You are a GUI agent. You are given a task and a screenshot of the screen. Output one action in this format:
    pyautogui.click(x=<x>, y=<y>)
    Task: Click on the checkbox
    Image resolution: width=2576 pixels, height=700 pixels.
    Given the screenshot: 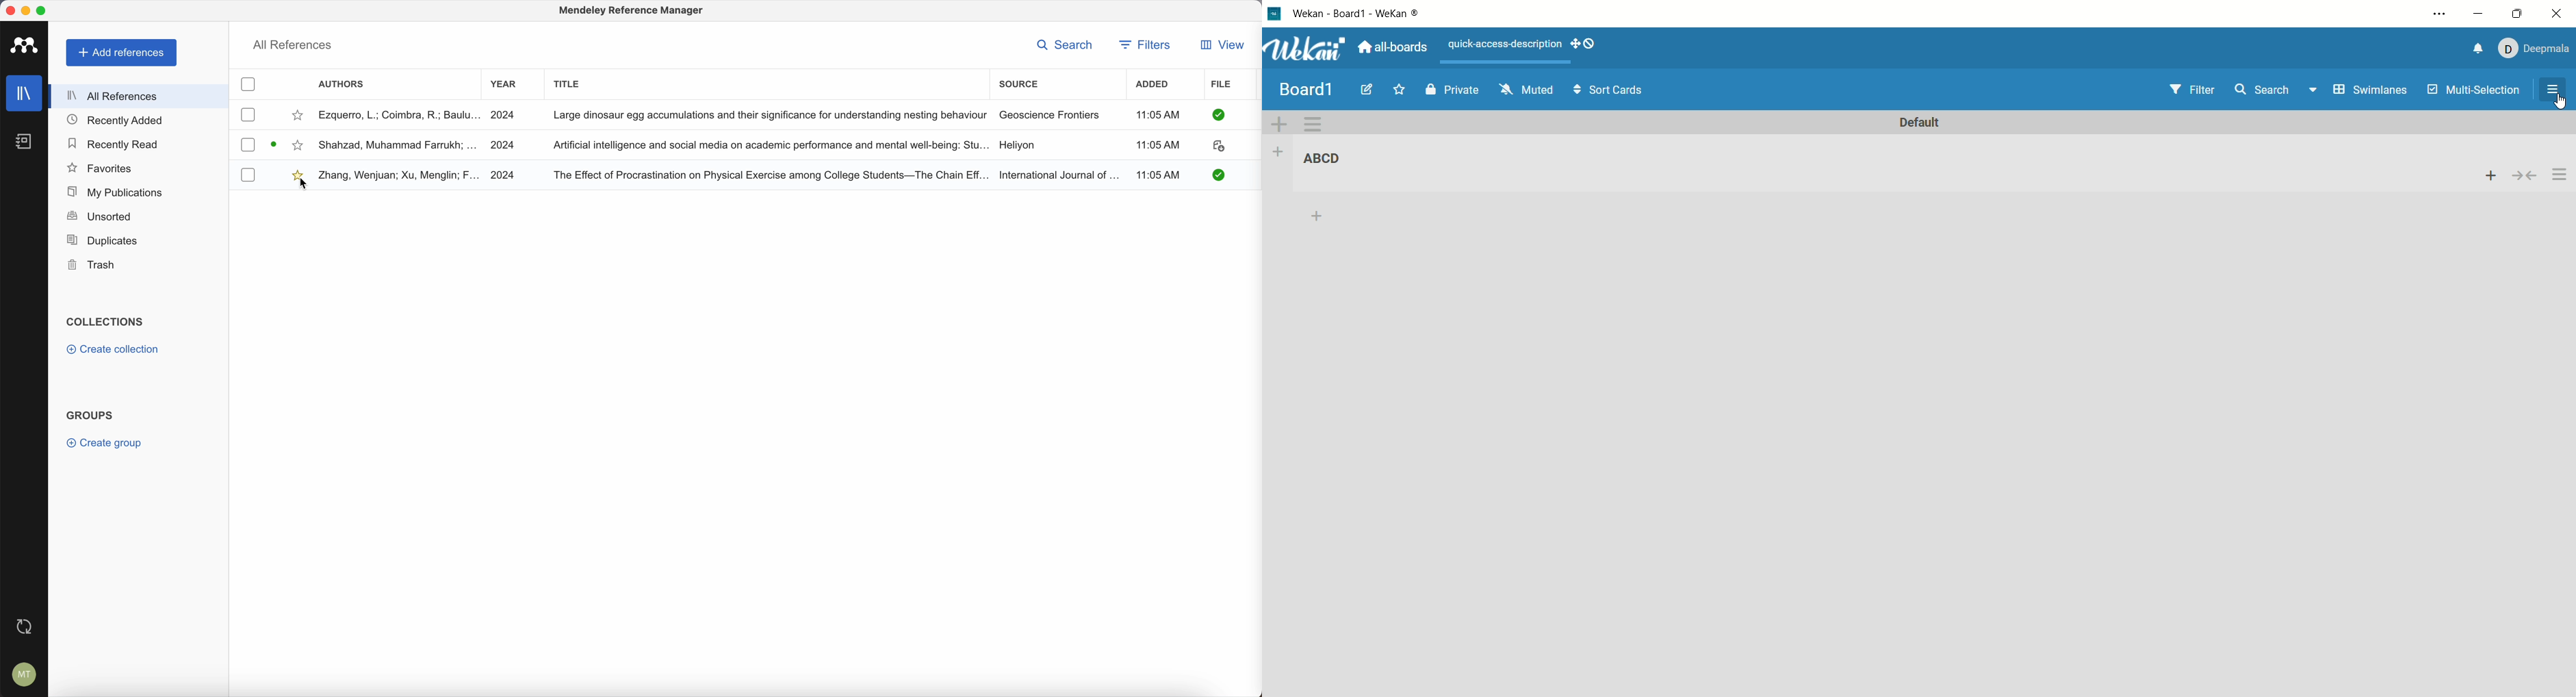 What is the action you would take?
    pyautogui.click(x=249, y=145)
    